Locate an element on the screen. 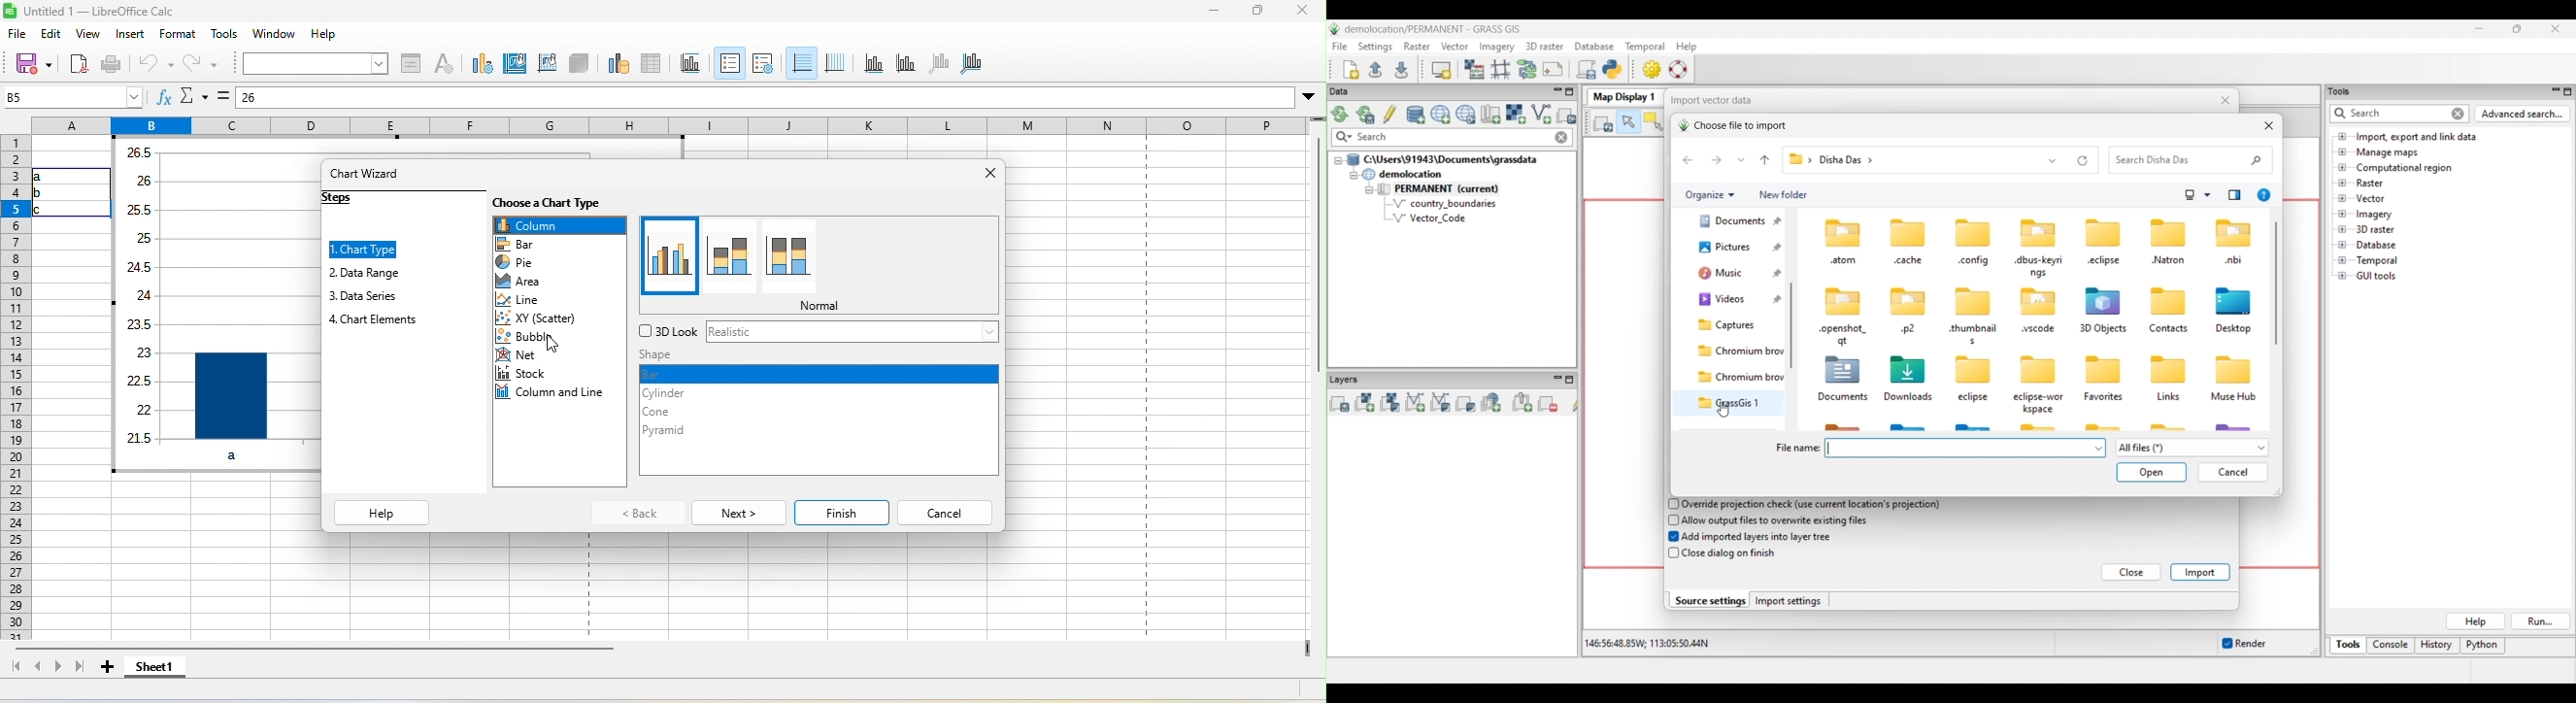 This screenshot has height=728, width=2576. chart type is located at coordinates (482, 65).